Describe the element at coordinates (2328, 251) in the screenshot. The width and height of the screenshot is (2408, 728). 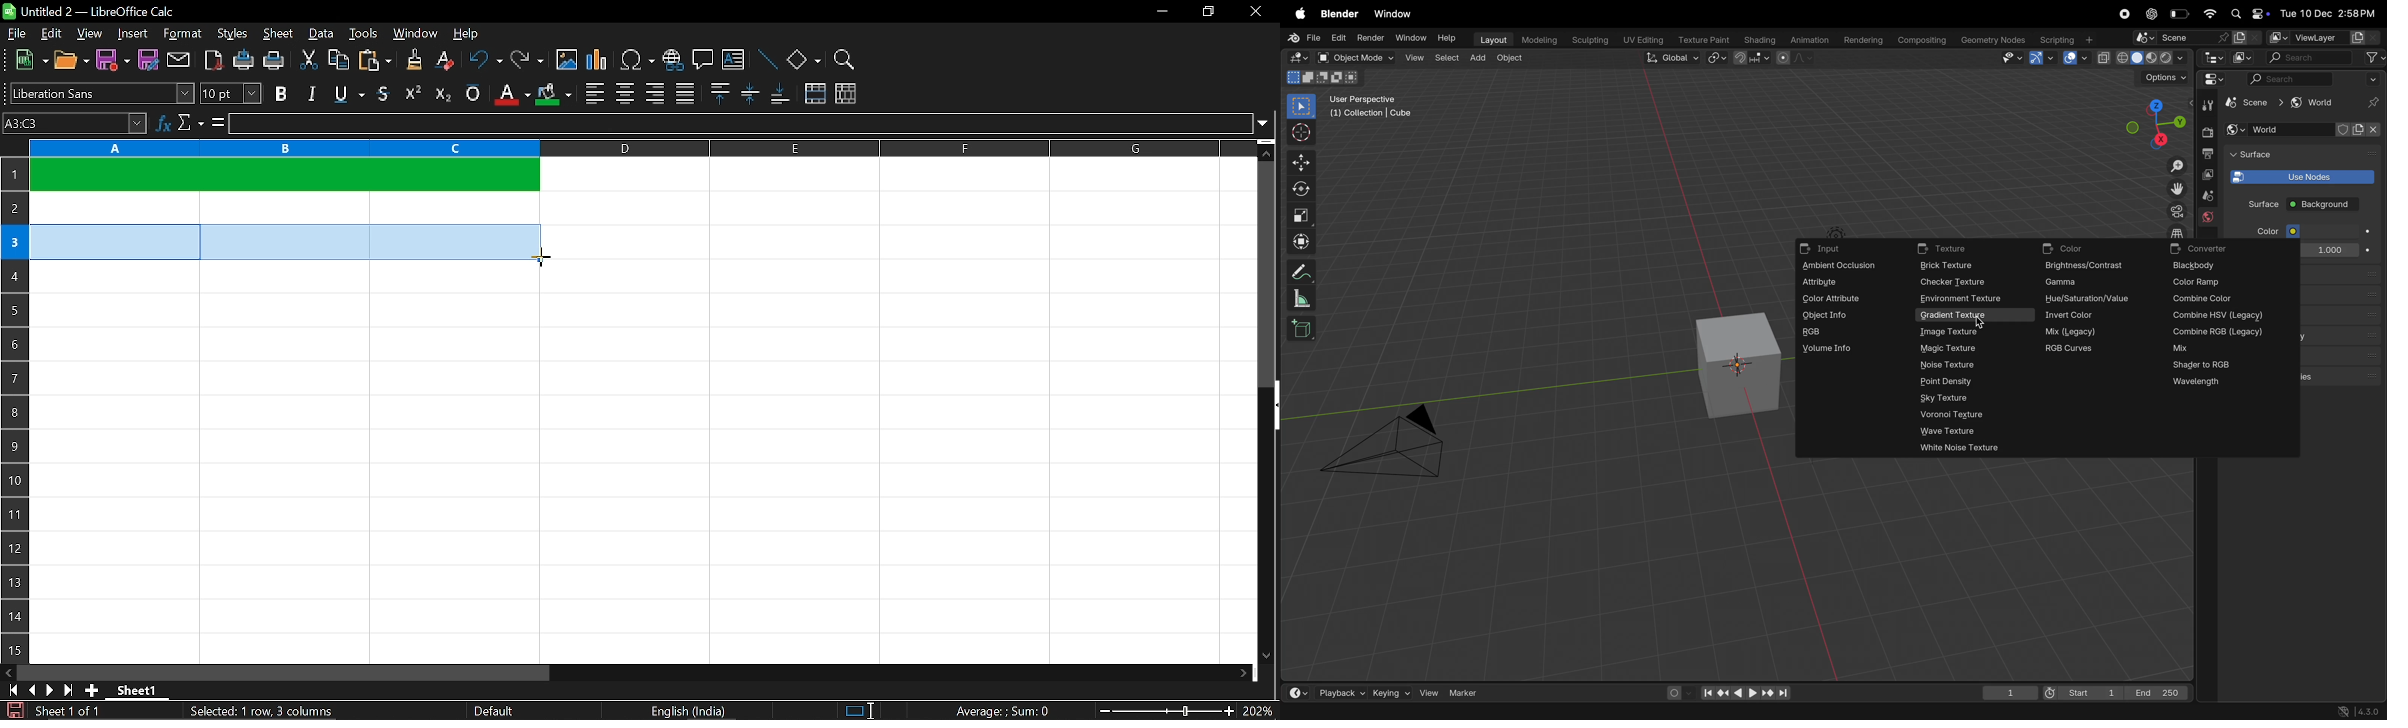
I see `1000` at that location.